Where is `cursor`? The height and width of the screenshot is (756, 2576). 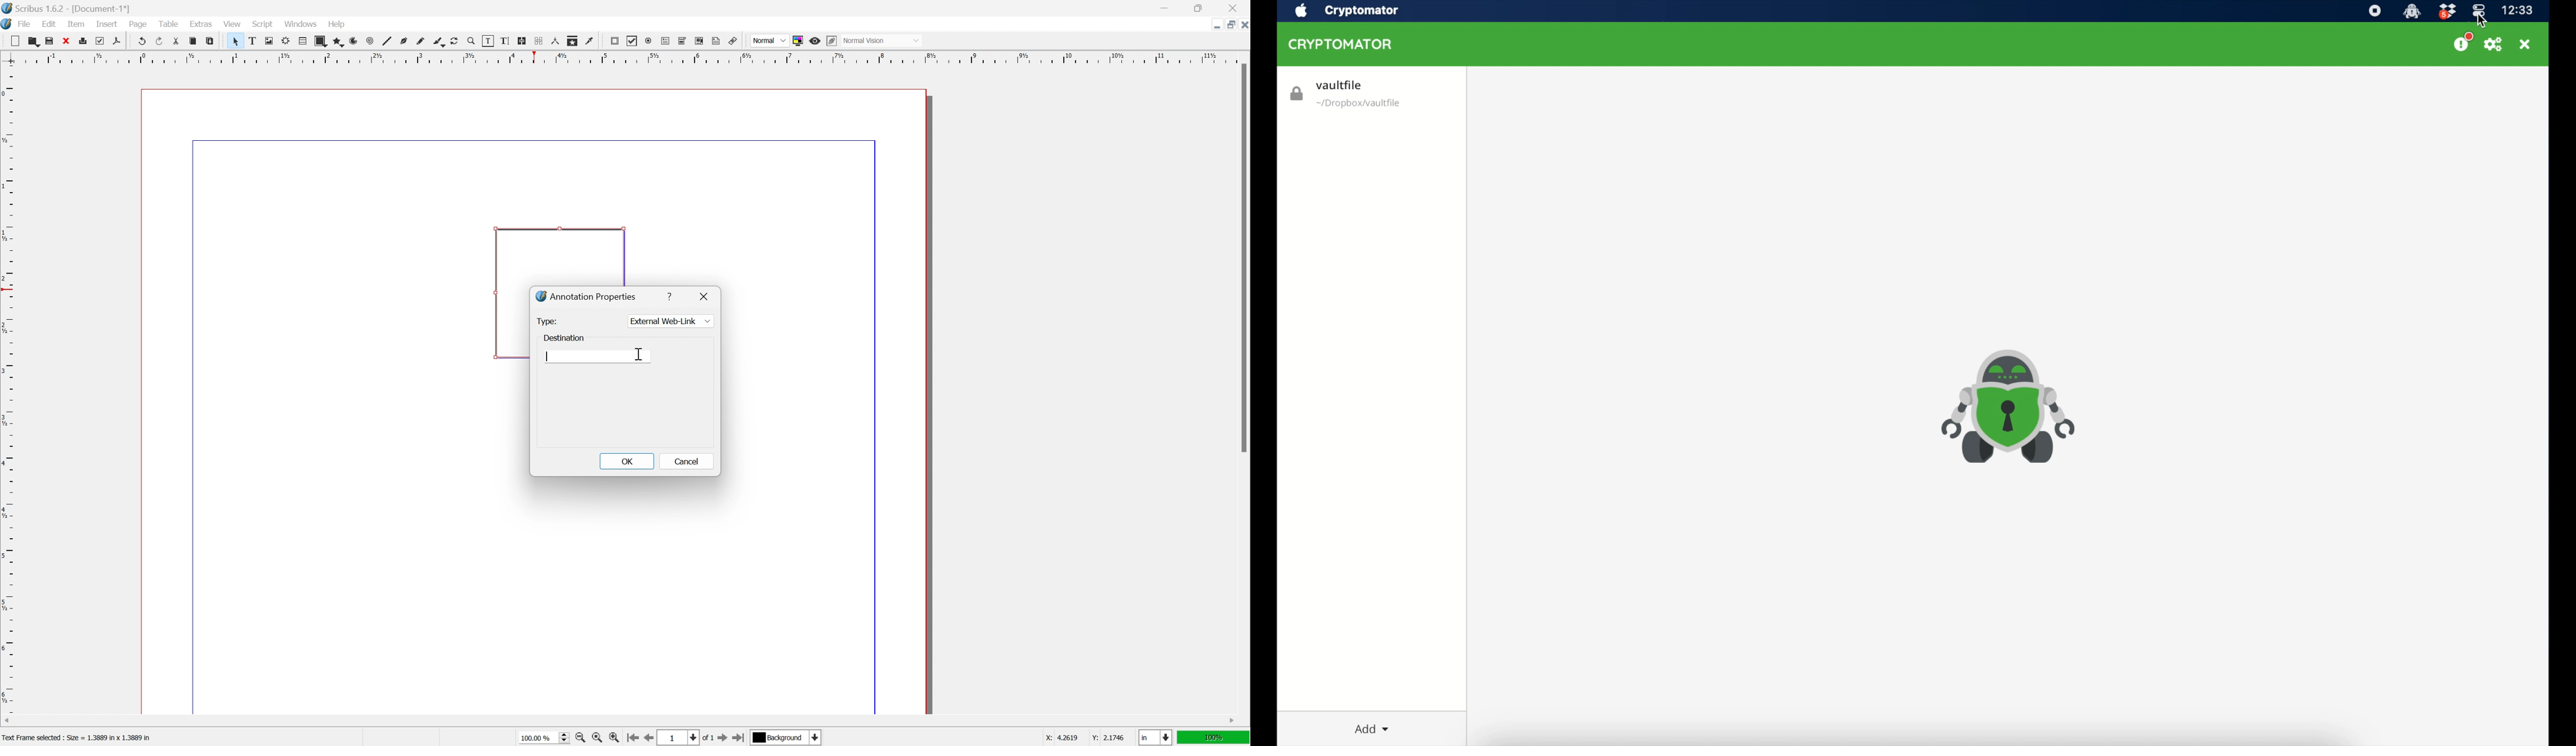 cursor is located at coordinates (637, 351).